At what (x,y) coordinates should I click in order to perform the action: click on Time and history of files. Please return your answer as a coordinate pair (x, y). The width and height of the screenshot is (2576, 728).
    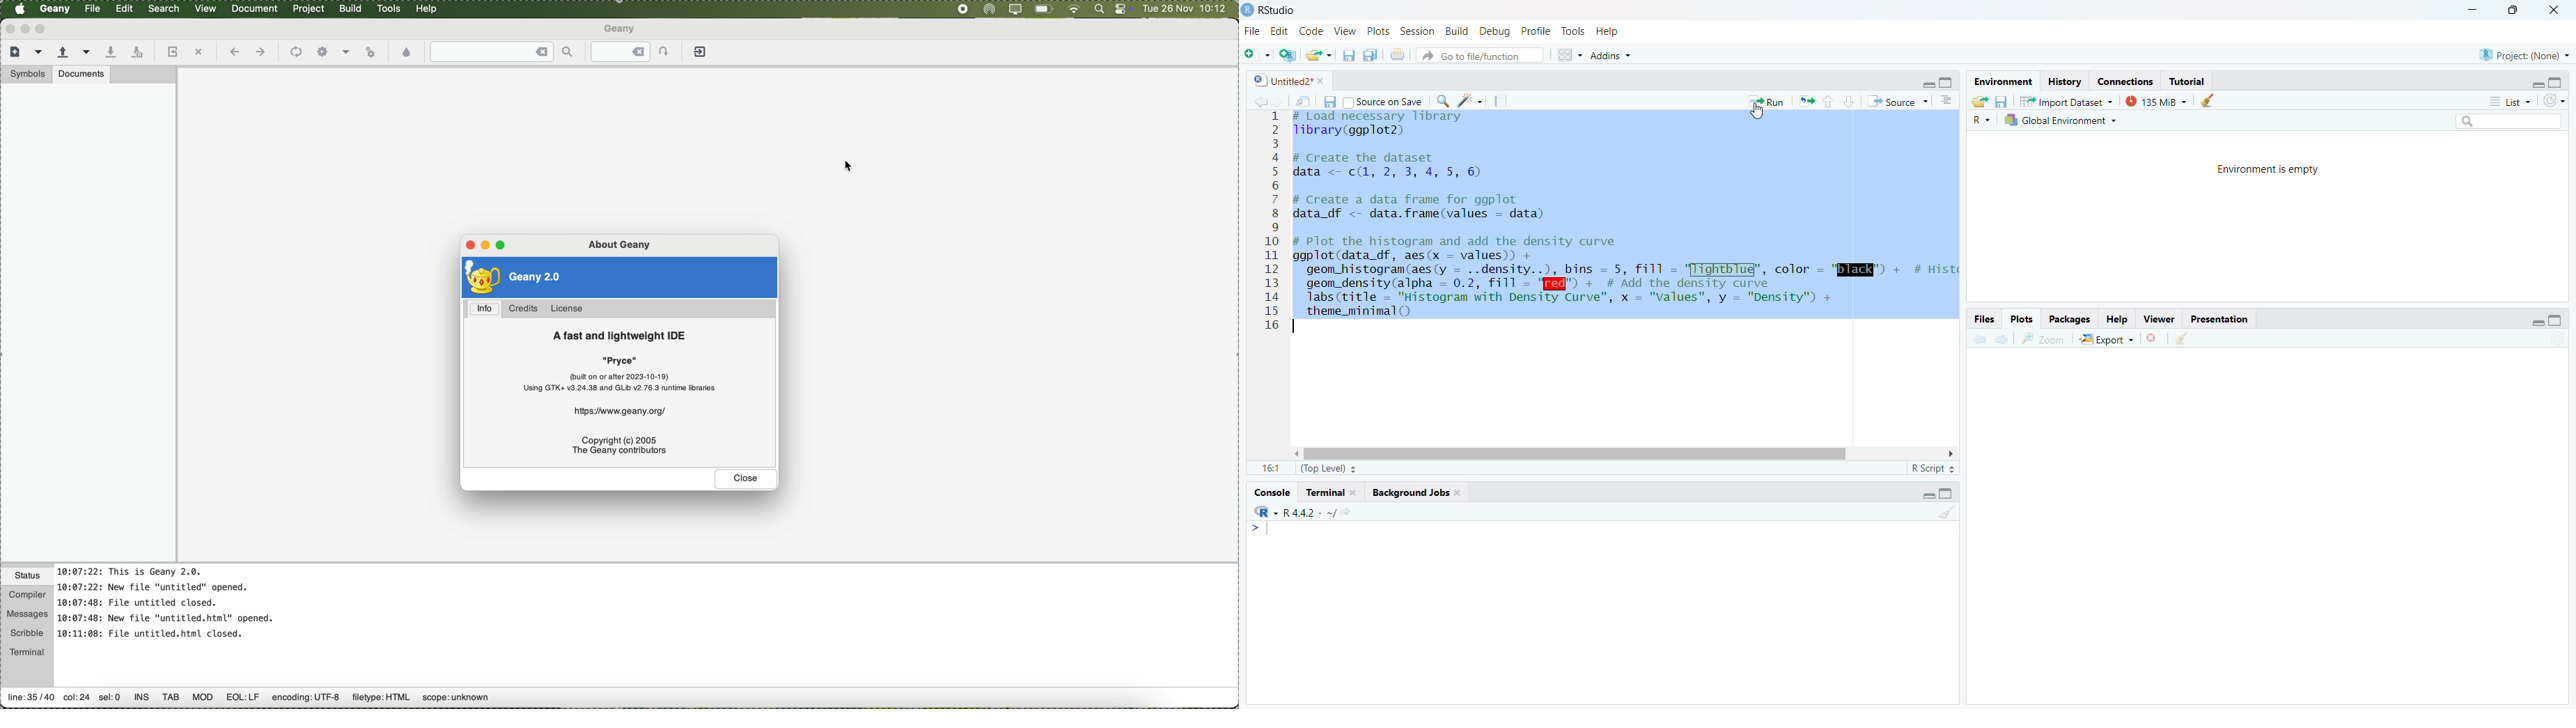
    Looking at the image, I should click on (168, 605).